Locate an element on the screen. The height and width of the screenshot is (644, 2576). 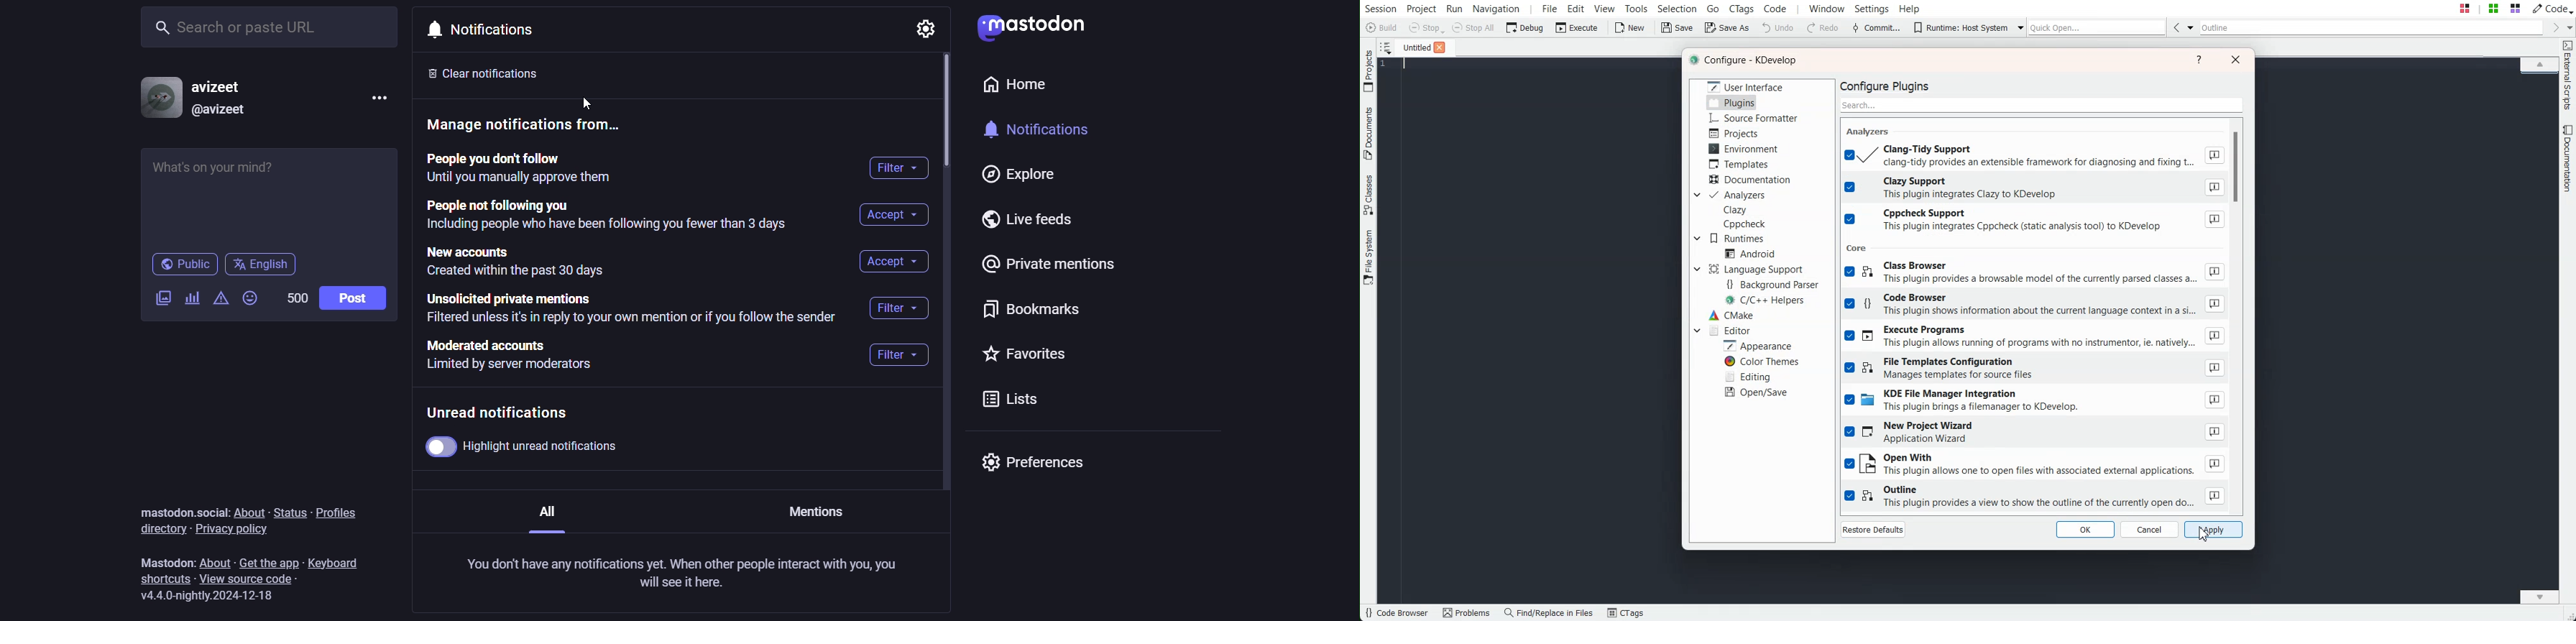
About is located at coordinates (2216, 431).